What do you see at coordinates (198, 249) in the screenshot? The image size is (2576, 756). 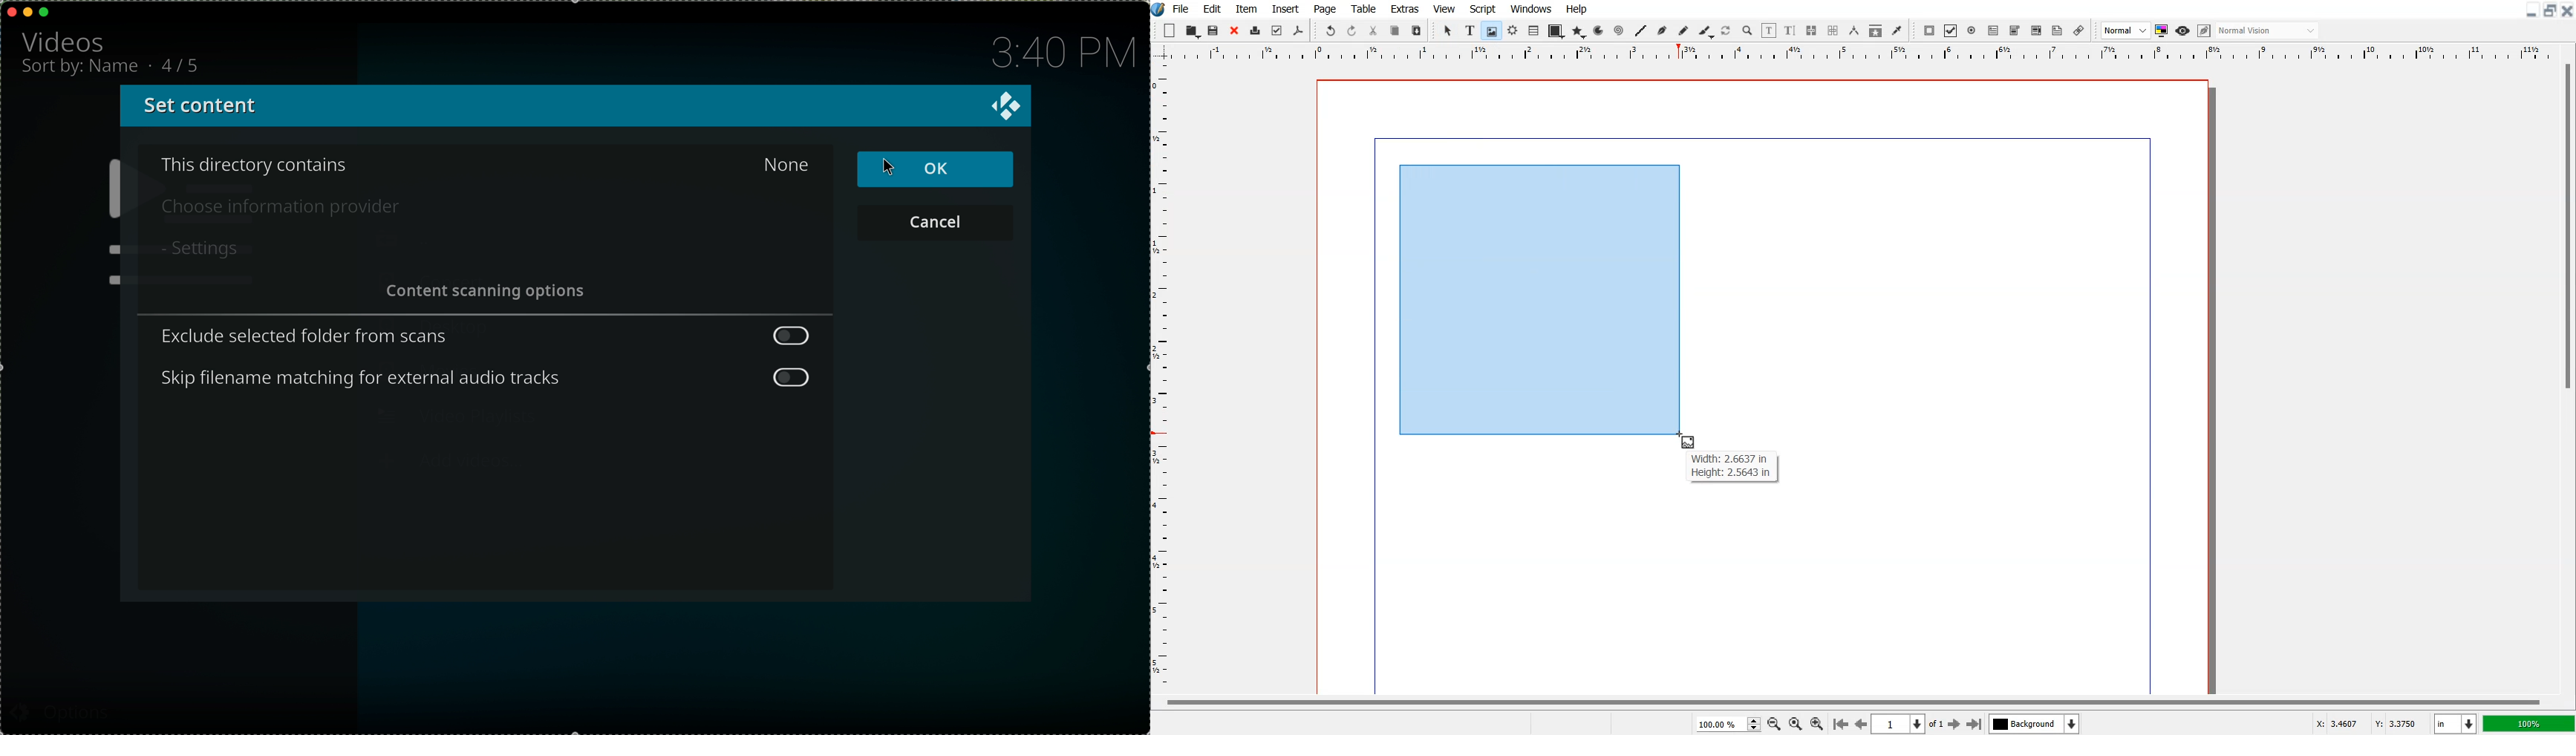 I see `settings` at bounding box center [198, 249].